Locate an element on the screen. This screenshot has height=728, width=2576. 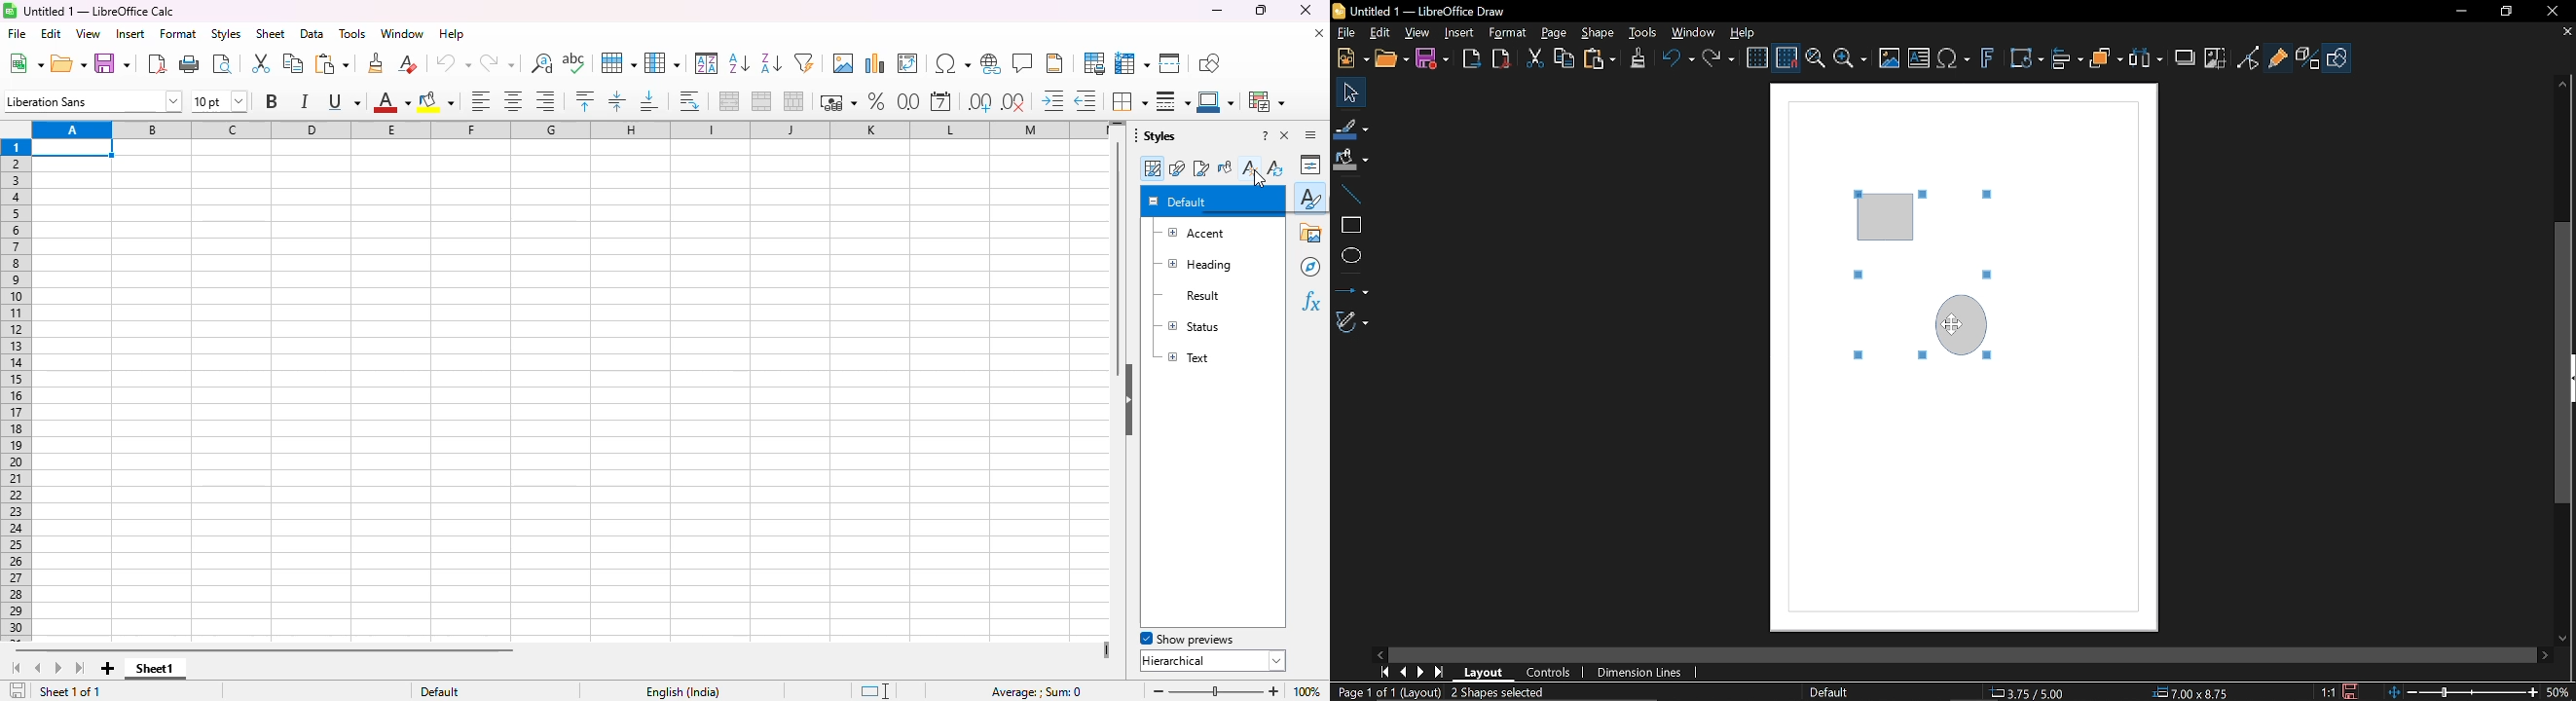
title is located at coordinates (99, 11).